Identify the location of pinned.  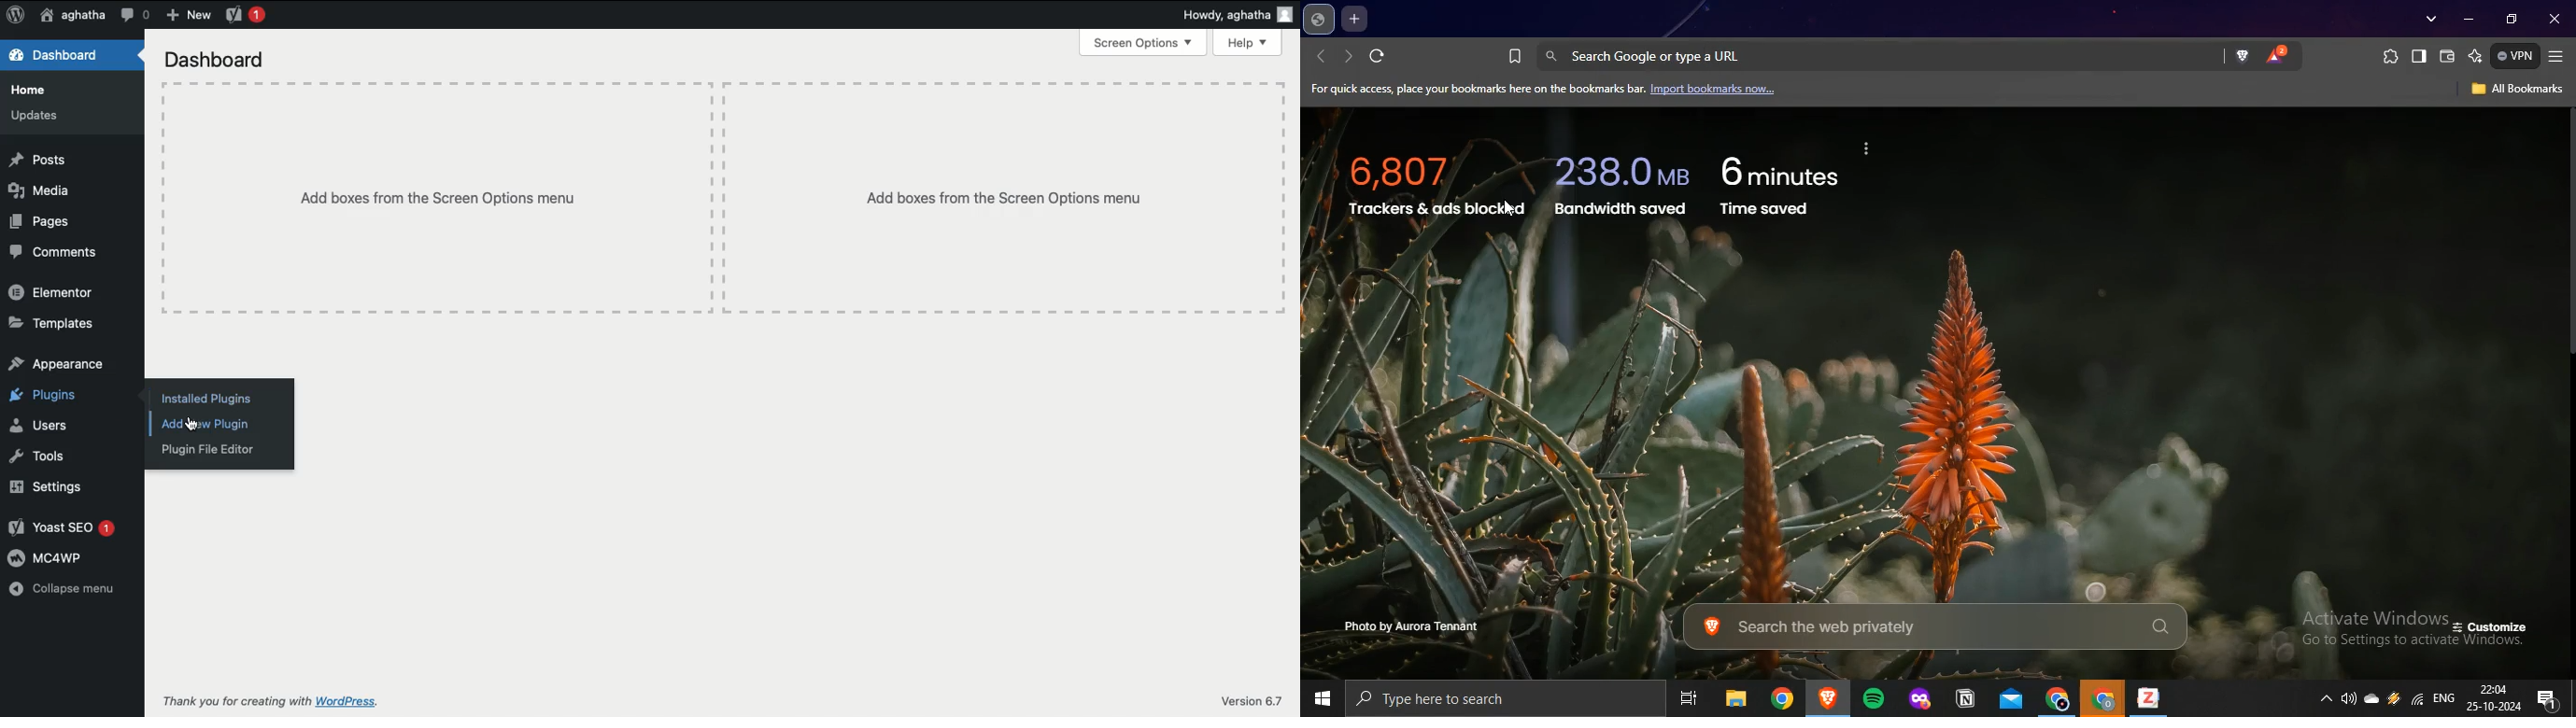
(1317, 21).